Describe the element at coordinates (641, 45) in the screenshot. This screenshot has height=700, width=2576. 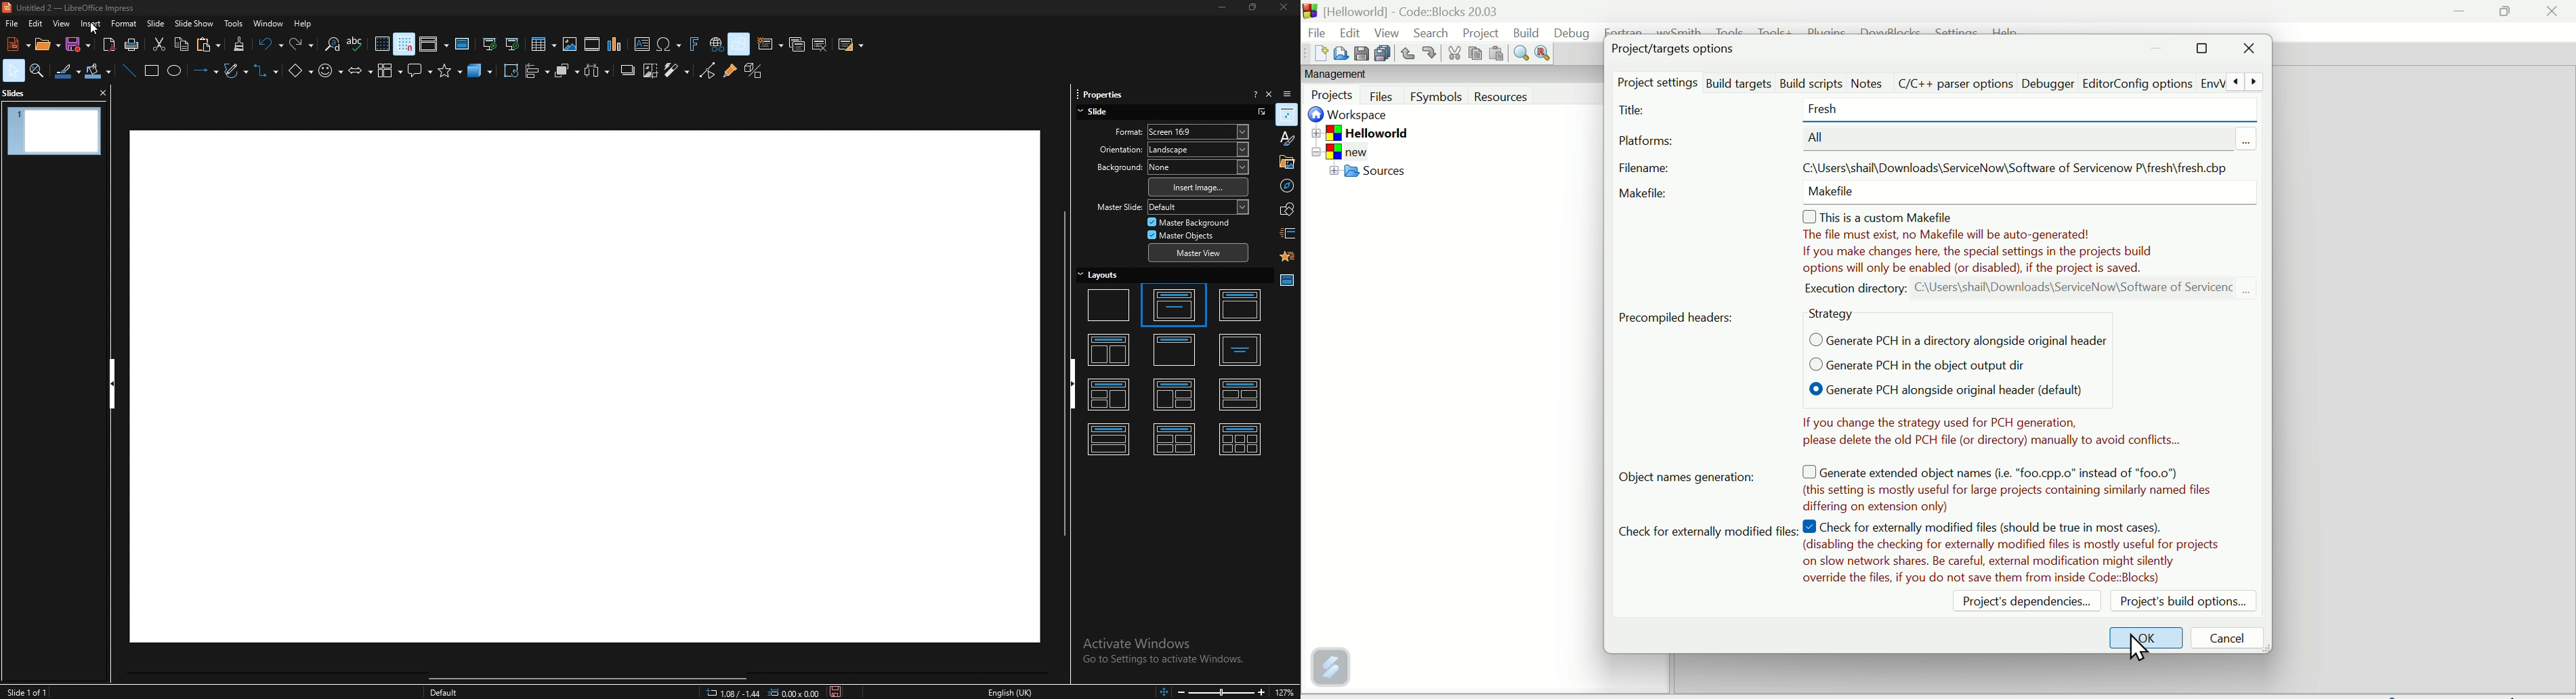
I see `insert text box` at that location.